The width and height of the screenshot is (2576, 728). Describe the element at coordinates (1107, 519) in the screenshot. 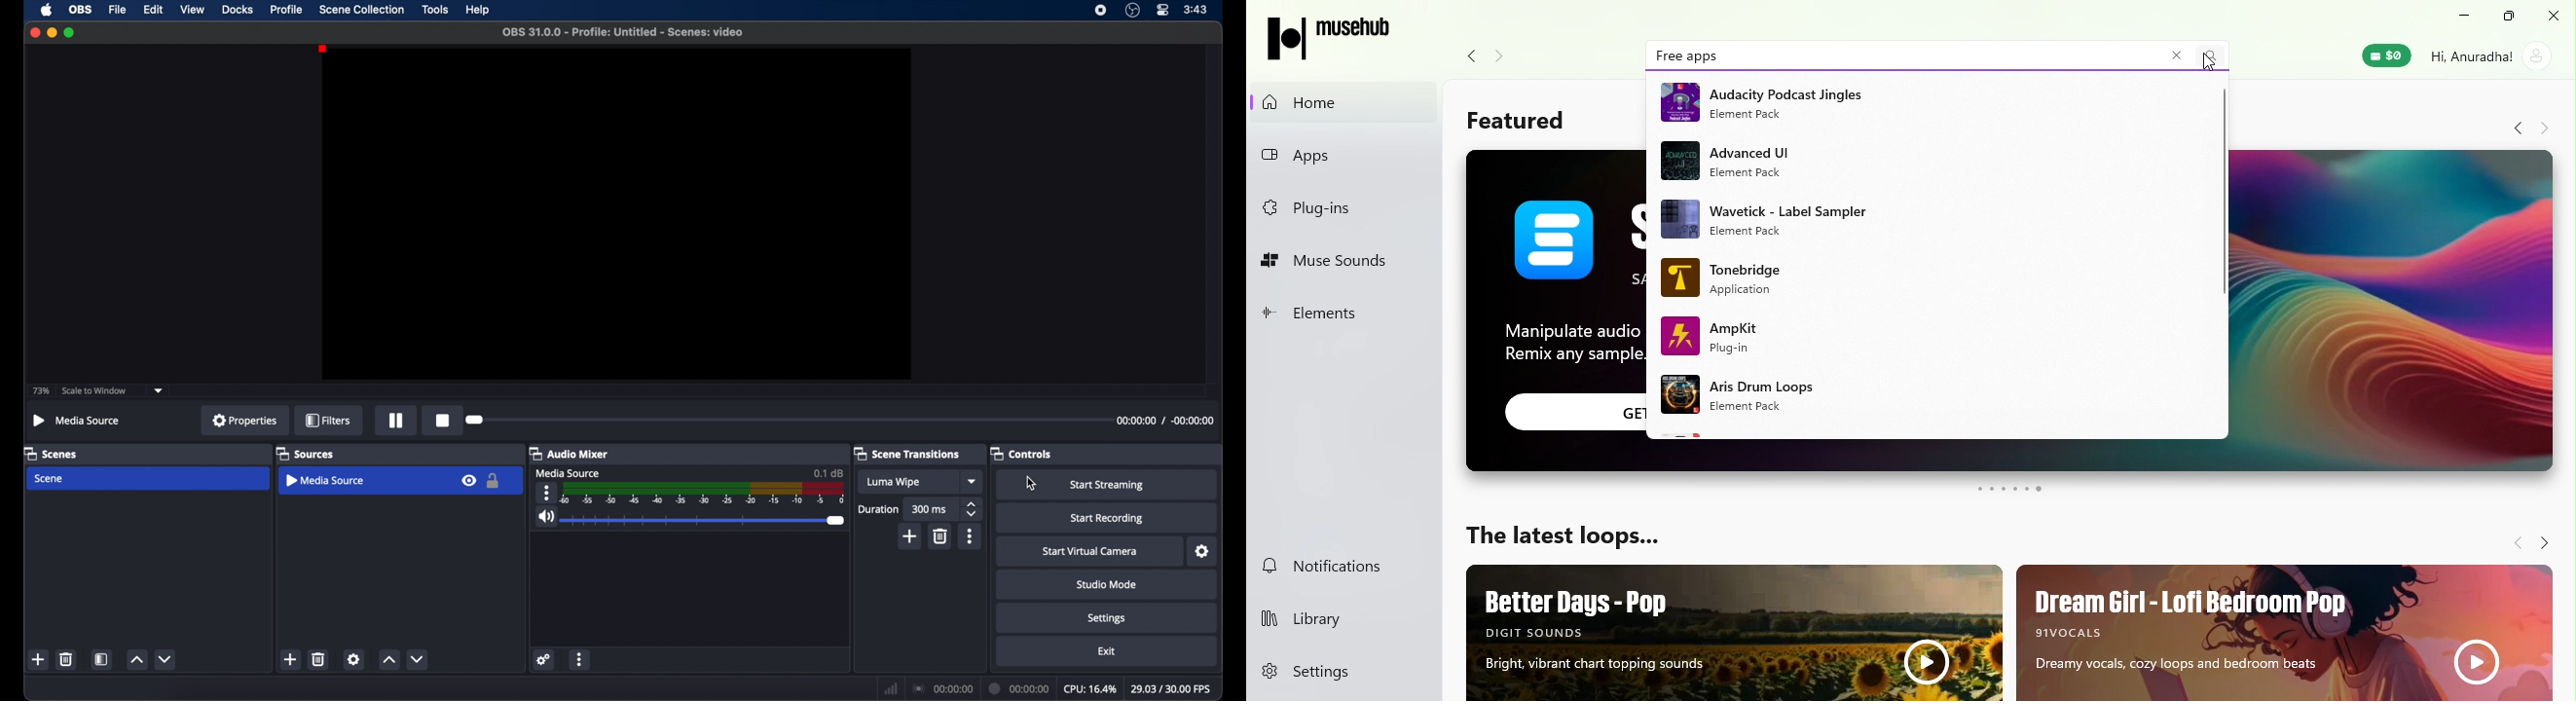

I see `start recording` at that location.